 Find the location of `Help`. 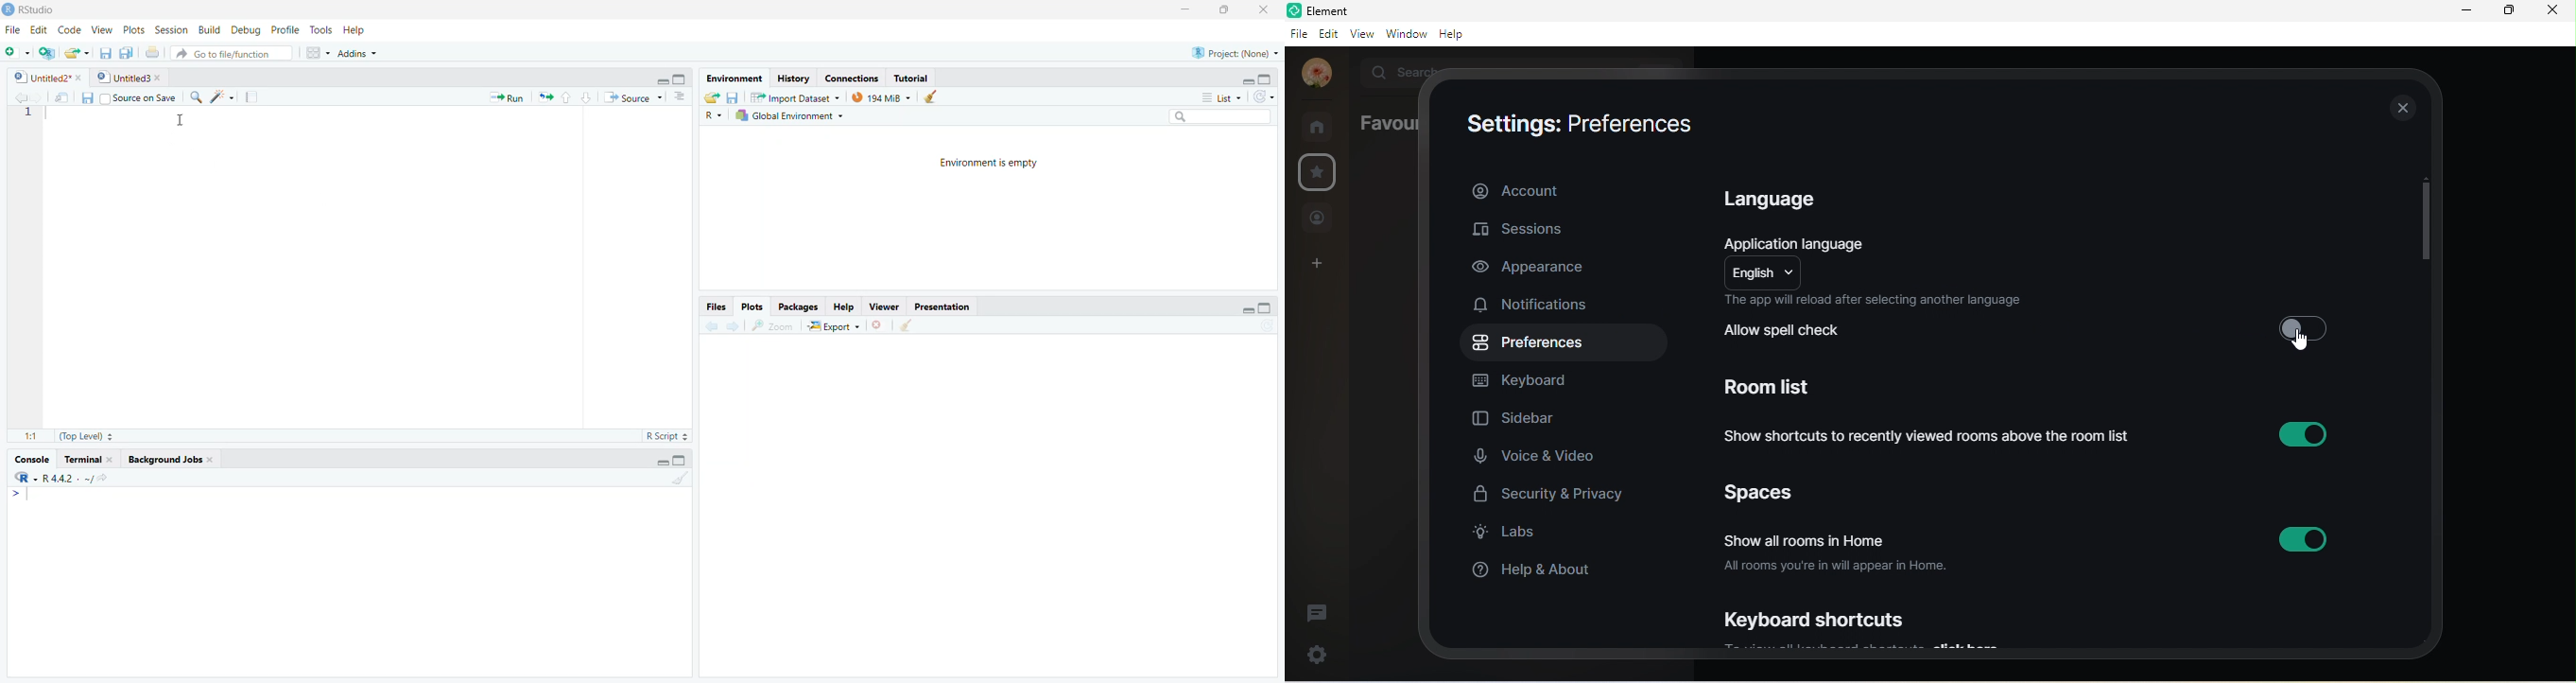

Help is located at coordinates (842, 308).